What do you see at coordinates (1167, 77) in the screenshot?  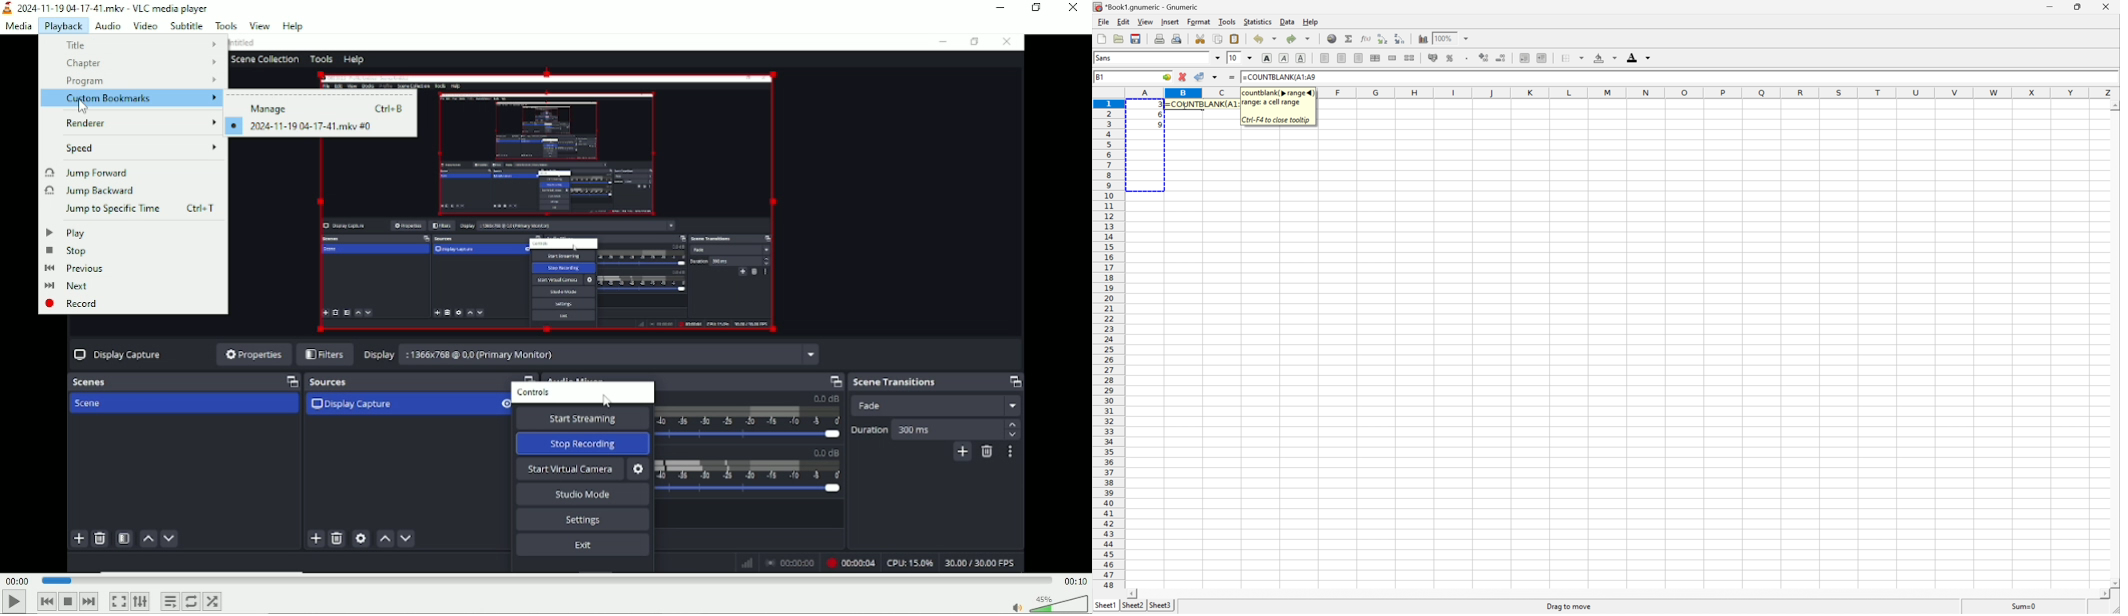 I see `Go to` at bounding box center [1167, 77].